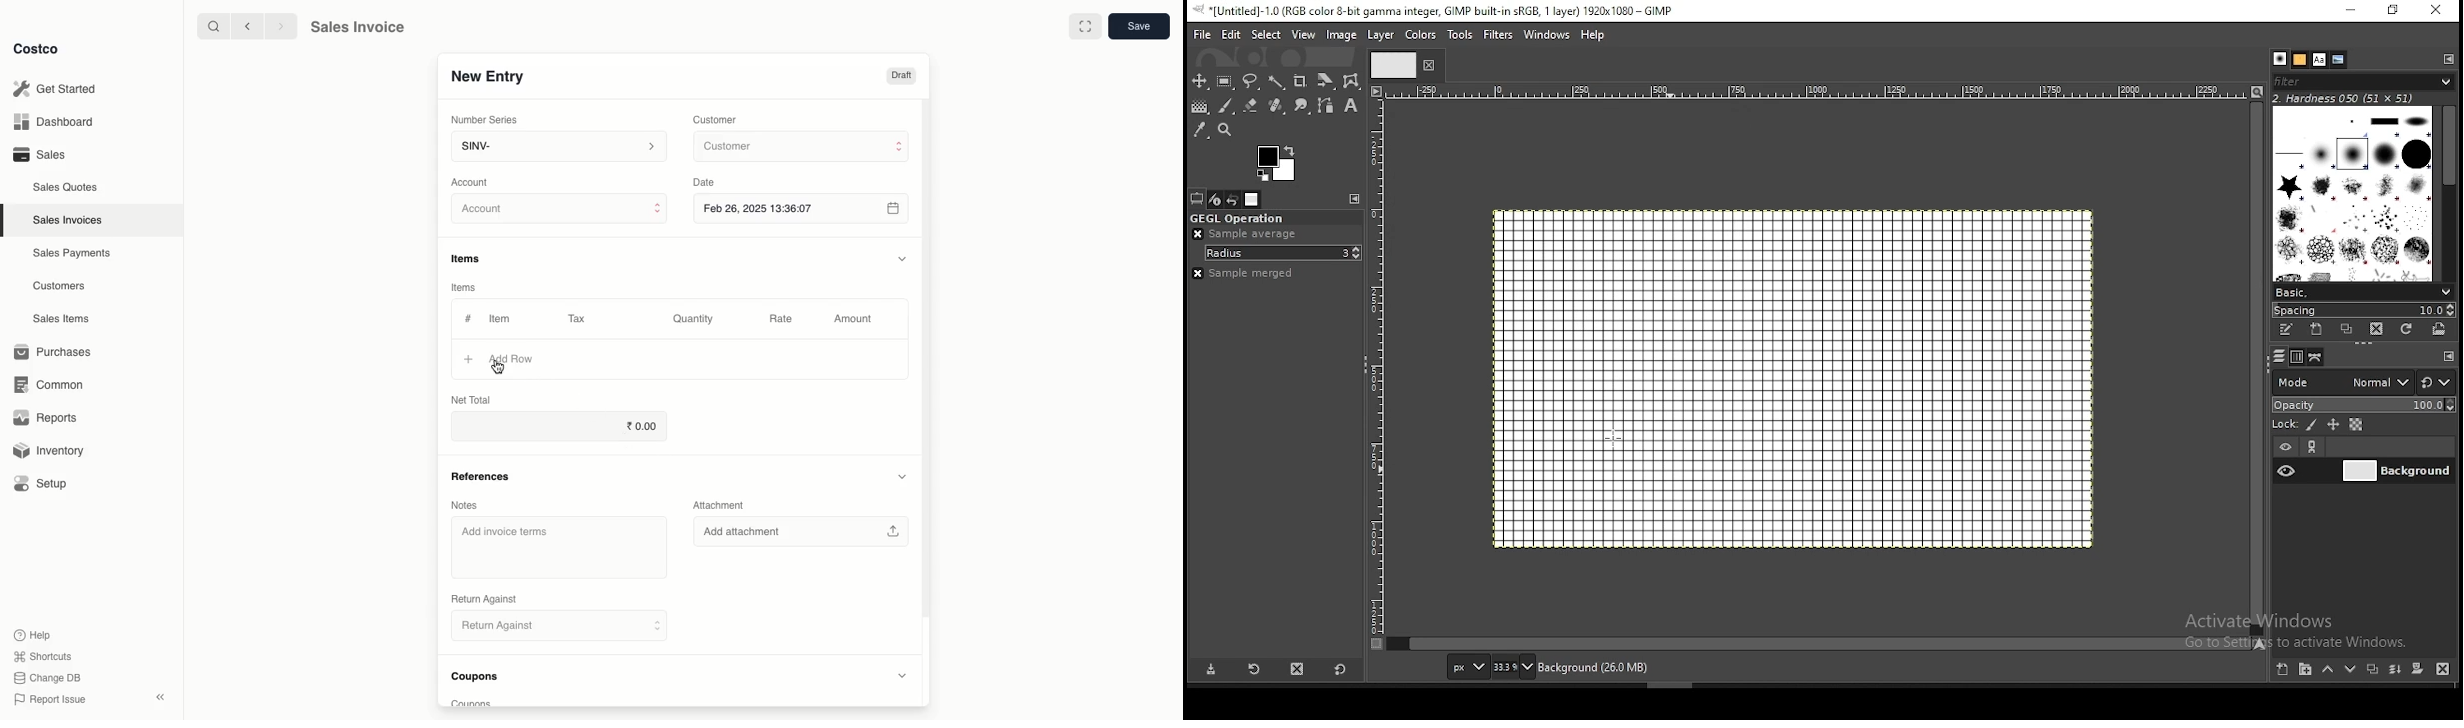  I want to click on Setup, so click(47, 483).